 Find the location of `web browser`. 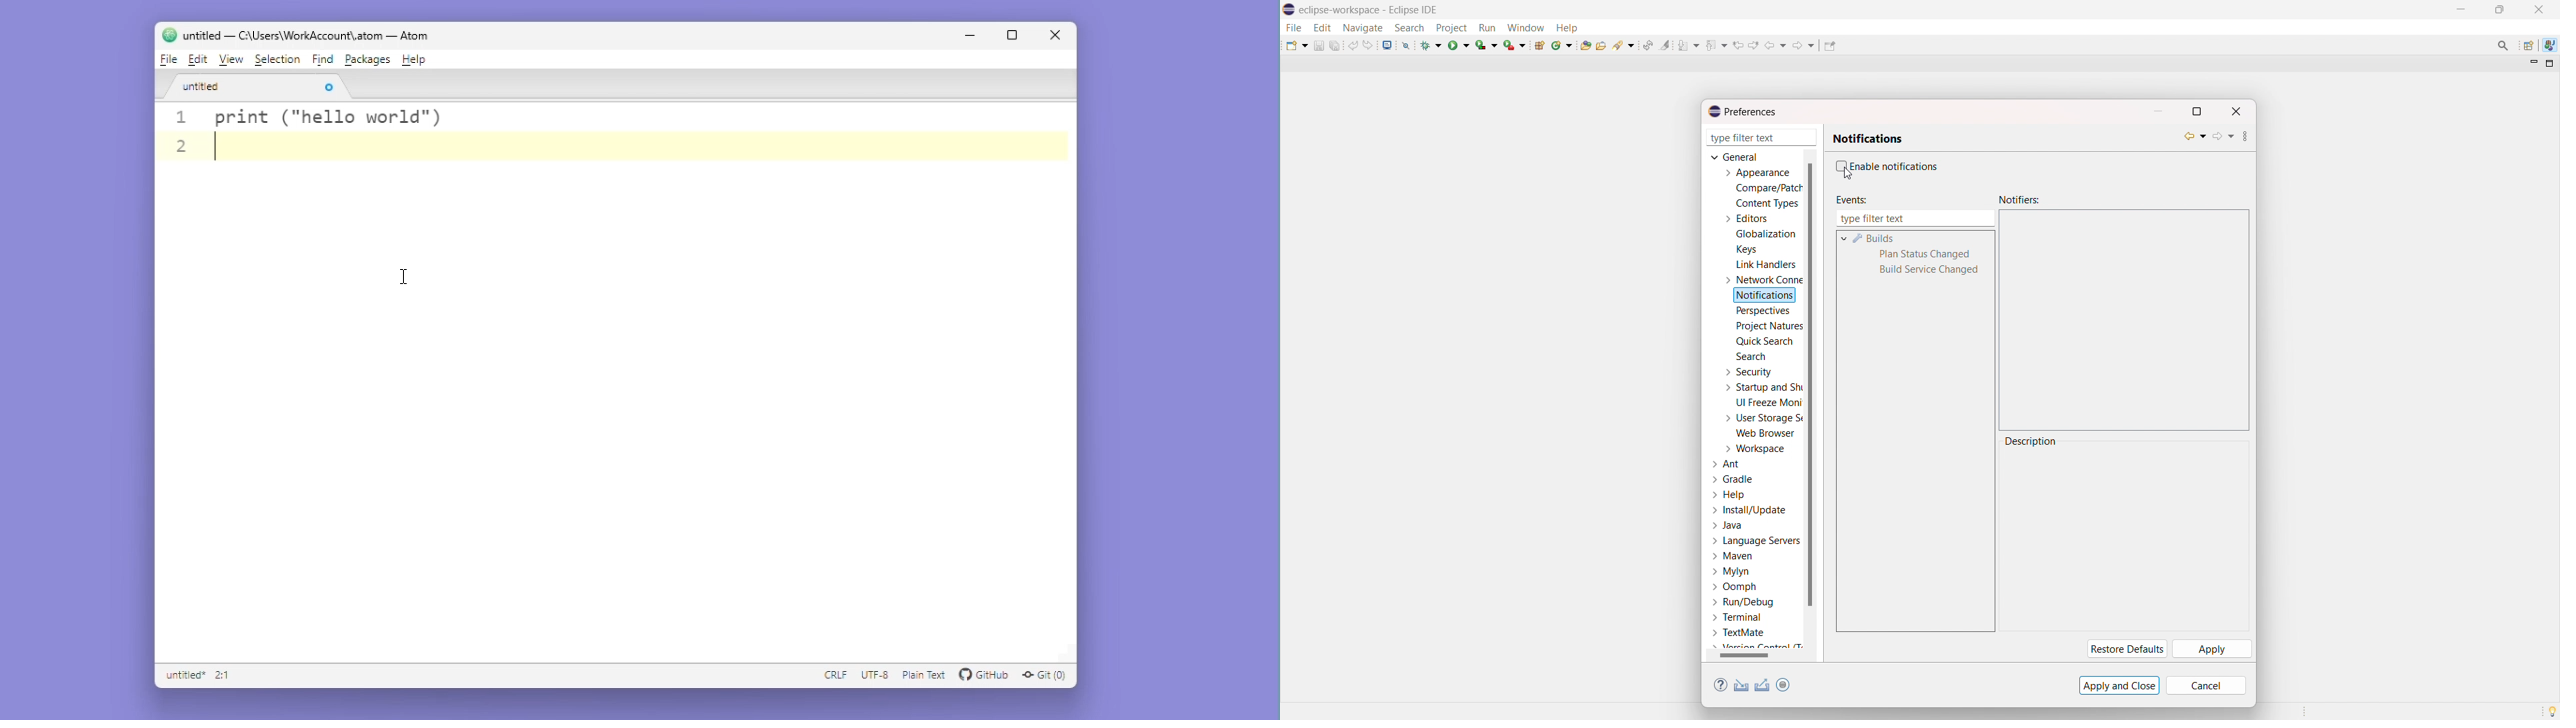

web browser is located at coordinates (1766, 433).